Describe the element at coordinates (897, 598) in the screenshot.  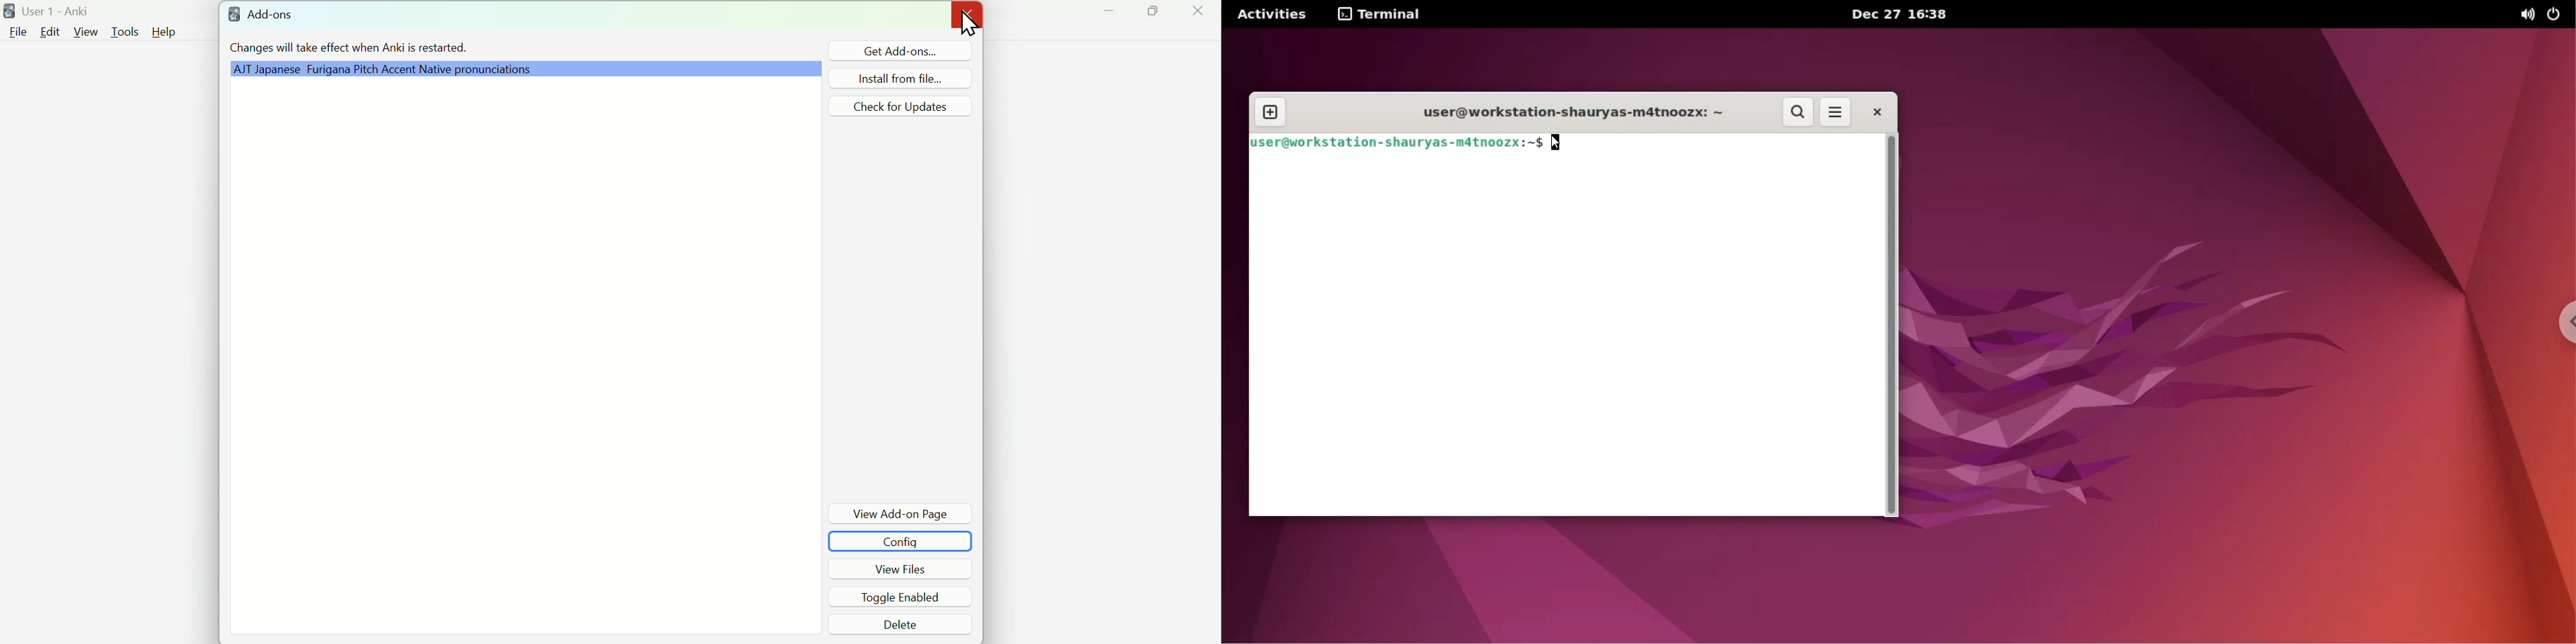
I see `Toggle Enabled` at that location.